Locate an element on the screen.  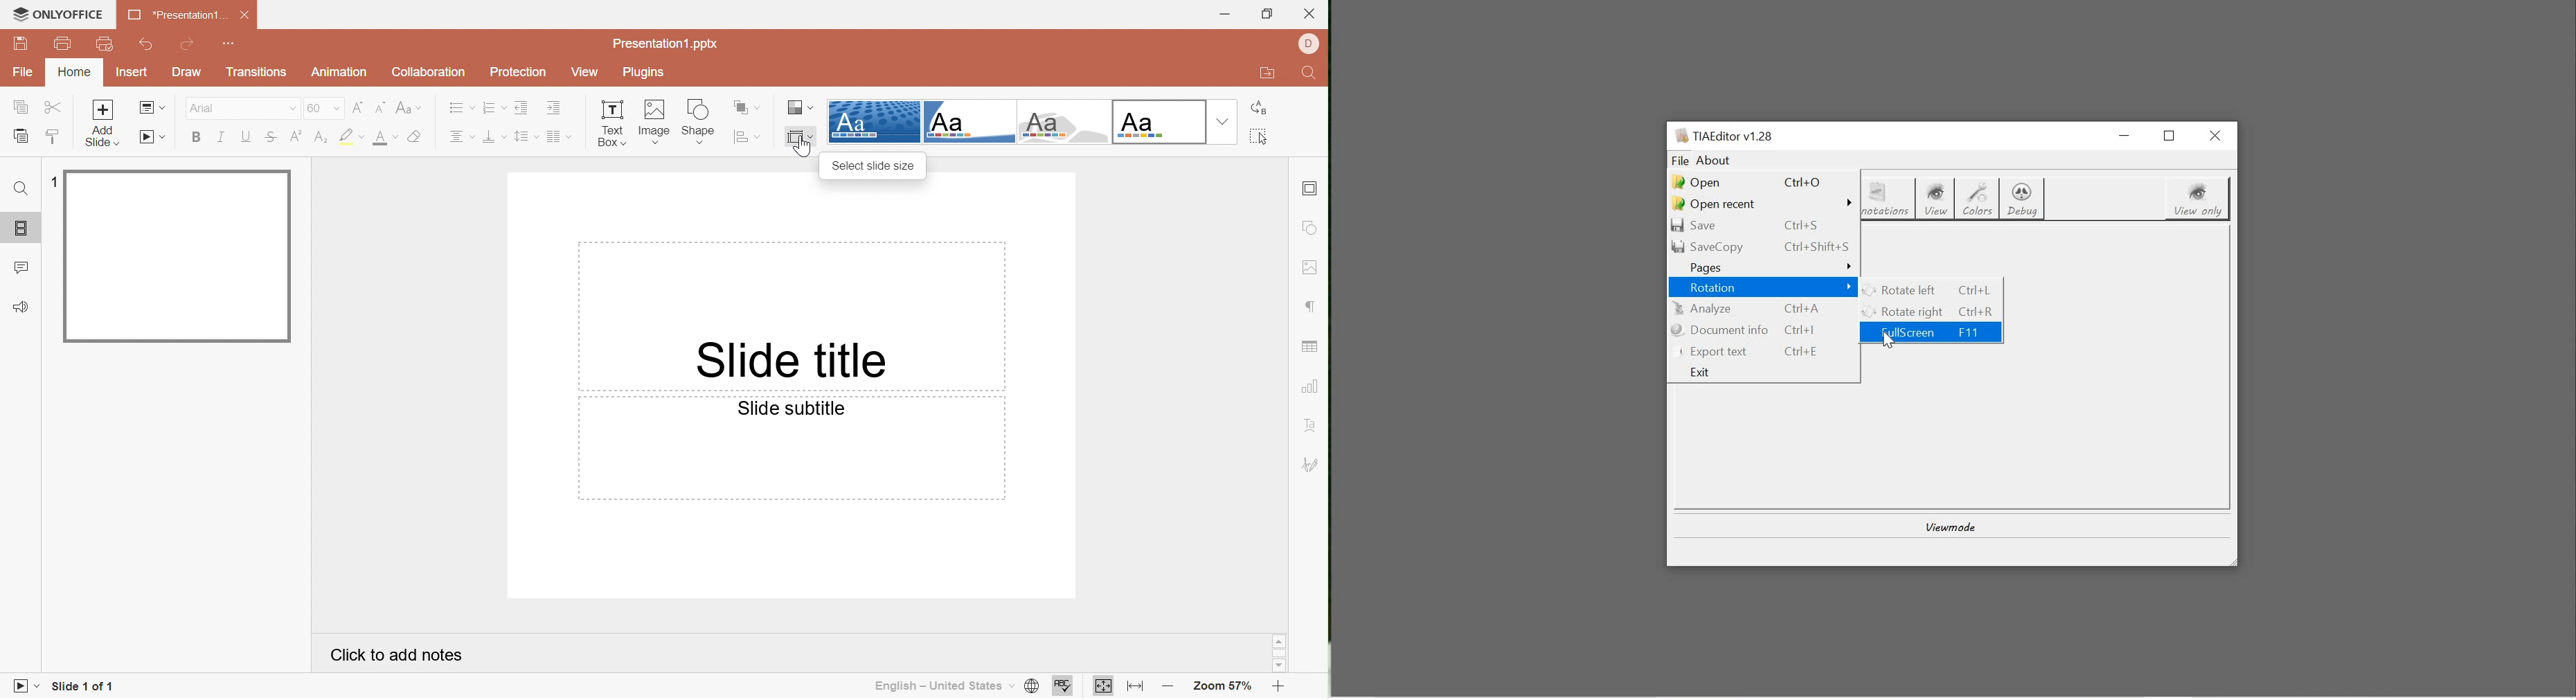
Quick print is located at coordinates (105, 42).